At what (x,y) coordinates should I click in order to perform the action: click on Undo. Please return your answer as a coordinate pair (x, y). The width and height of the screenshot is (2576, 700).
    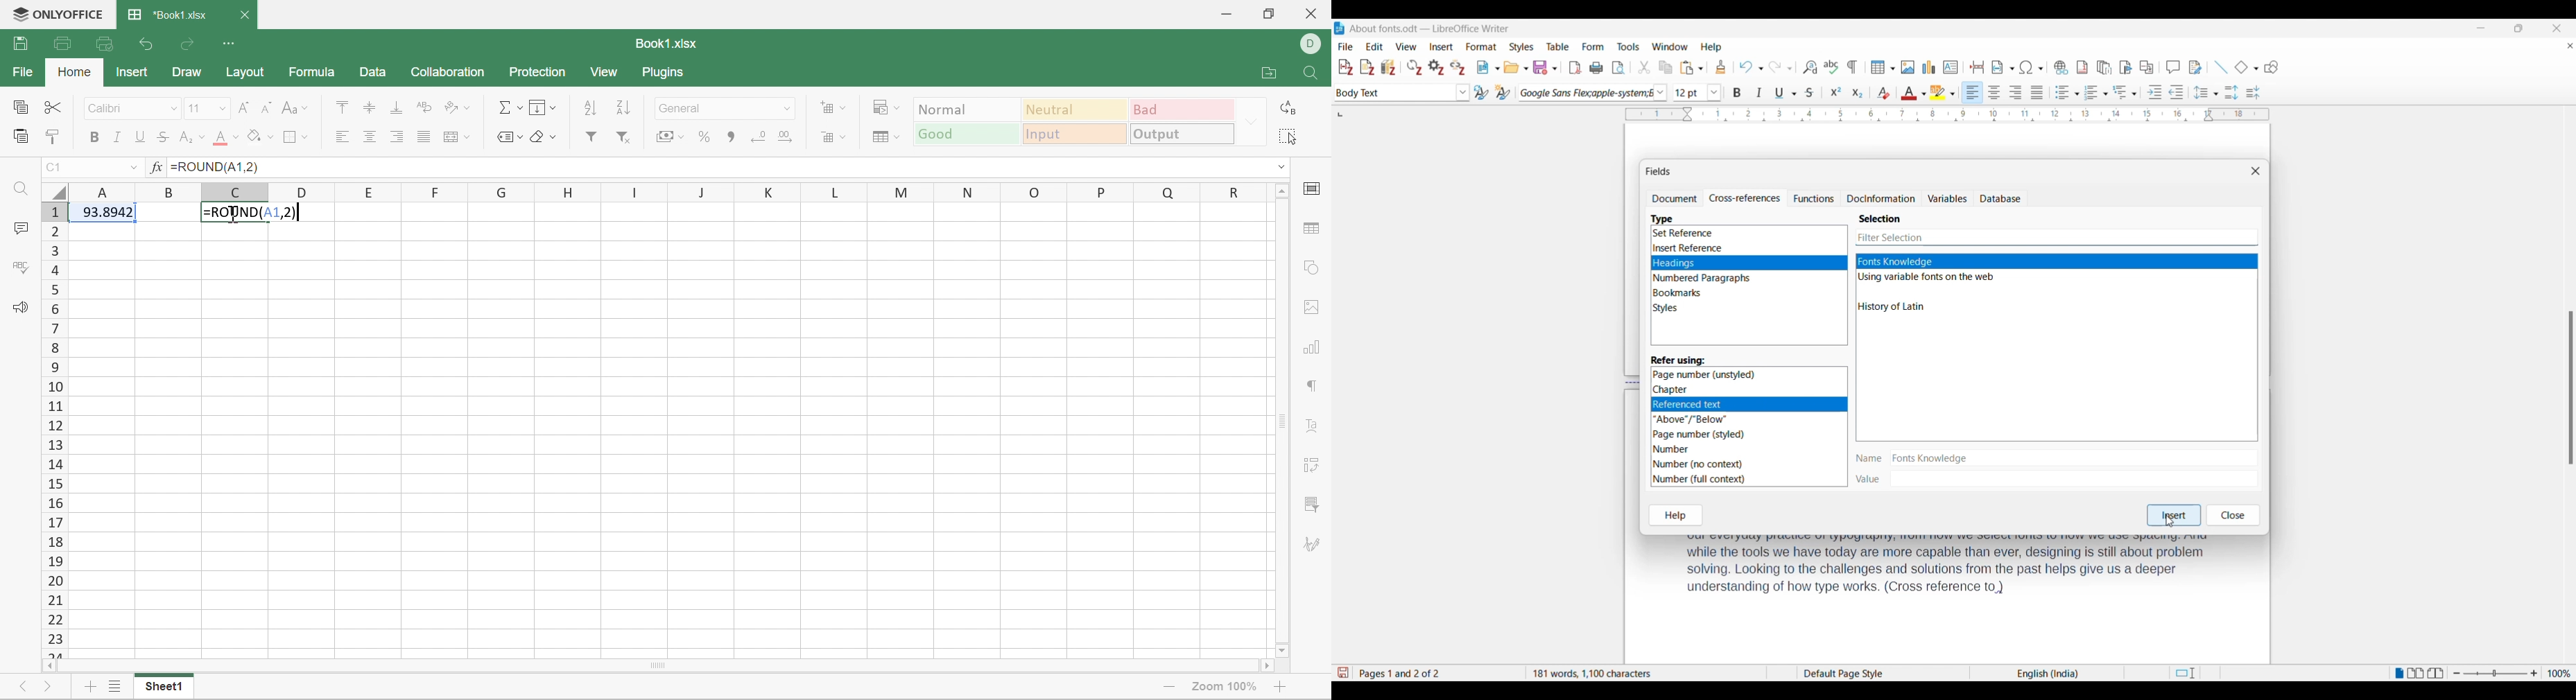
    Looking at the image, I should click on (148, 43).